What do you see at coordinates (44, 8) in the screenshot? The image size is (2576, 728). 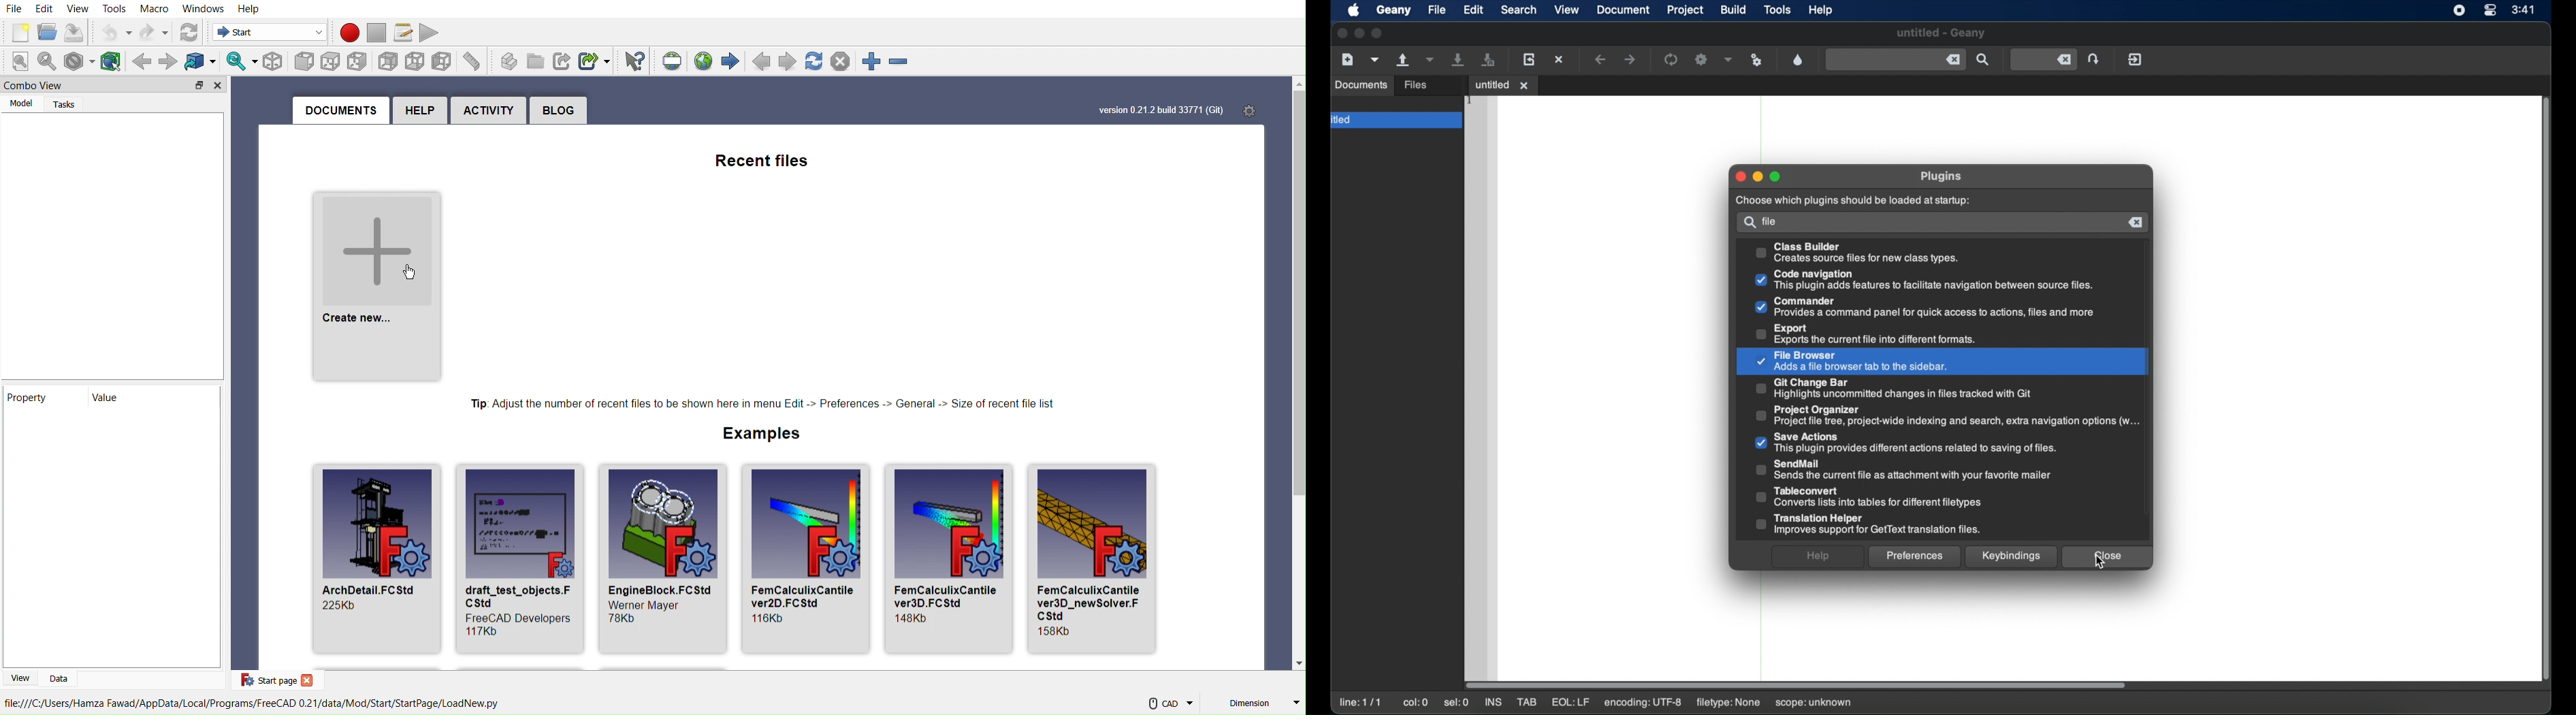 I see `Edit` at bounding box center [44, 8].